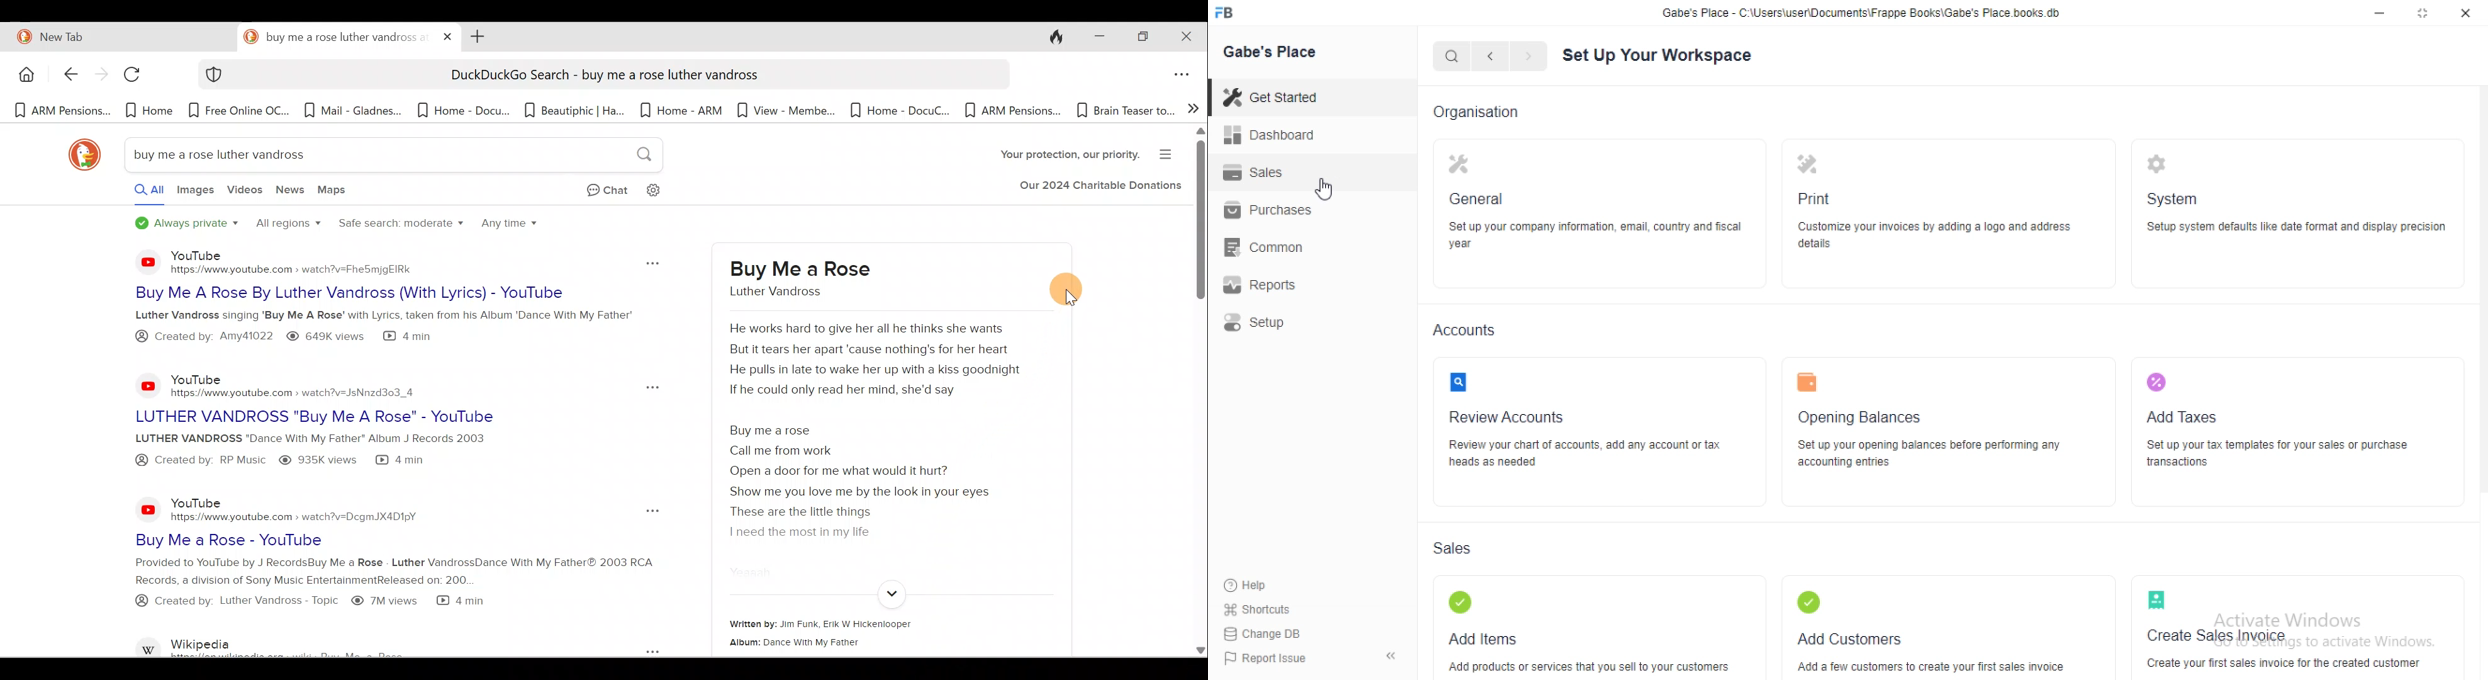 The width and height of the screenshot is (2492, 700). What do you see at coordinates (1269, 135) in the screenshot?
I see `Dashboard` at bounding box center [1269, 135].